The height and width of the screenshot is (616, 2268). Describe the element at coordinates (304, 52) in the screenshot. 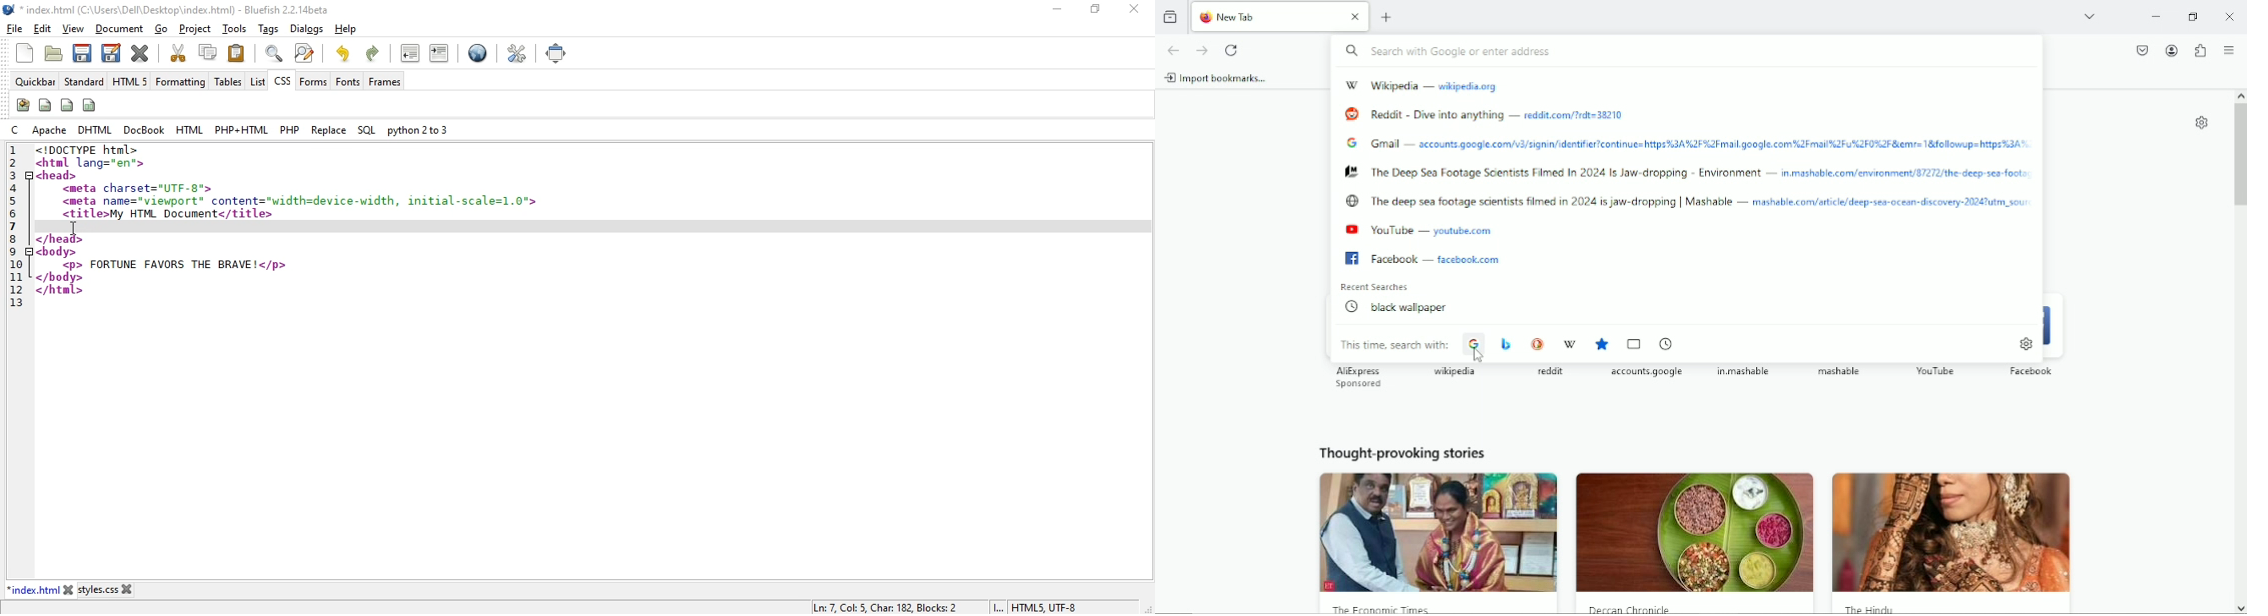

I see `advanced find and replace` at that location.